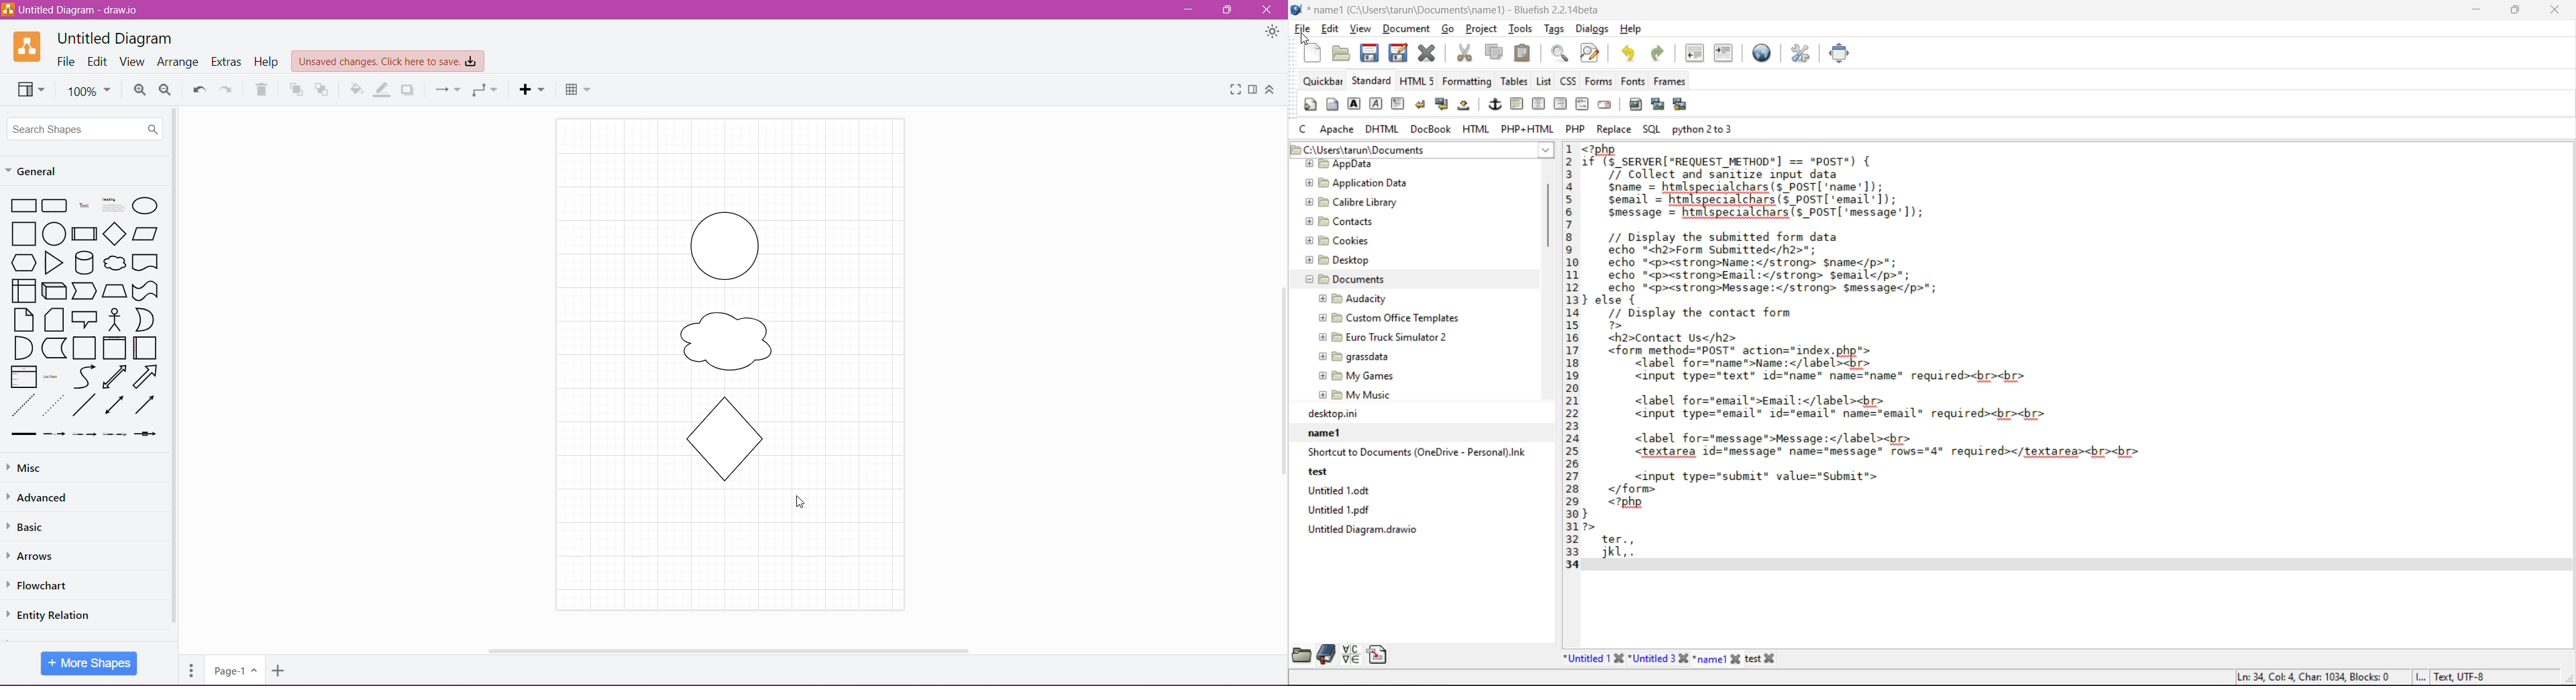  What do you see at coordinates (280, 673) in the screenshot?
I see `Insert Page` at bounding box center [280, 673].